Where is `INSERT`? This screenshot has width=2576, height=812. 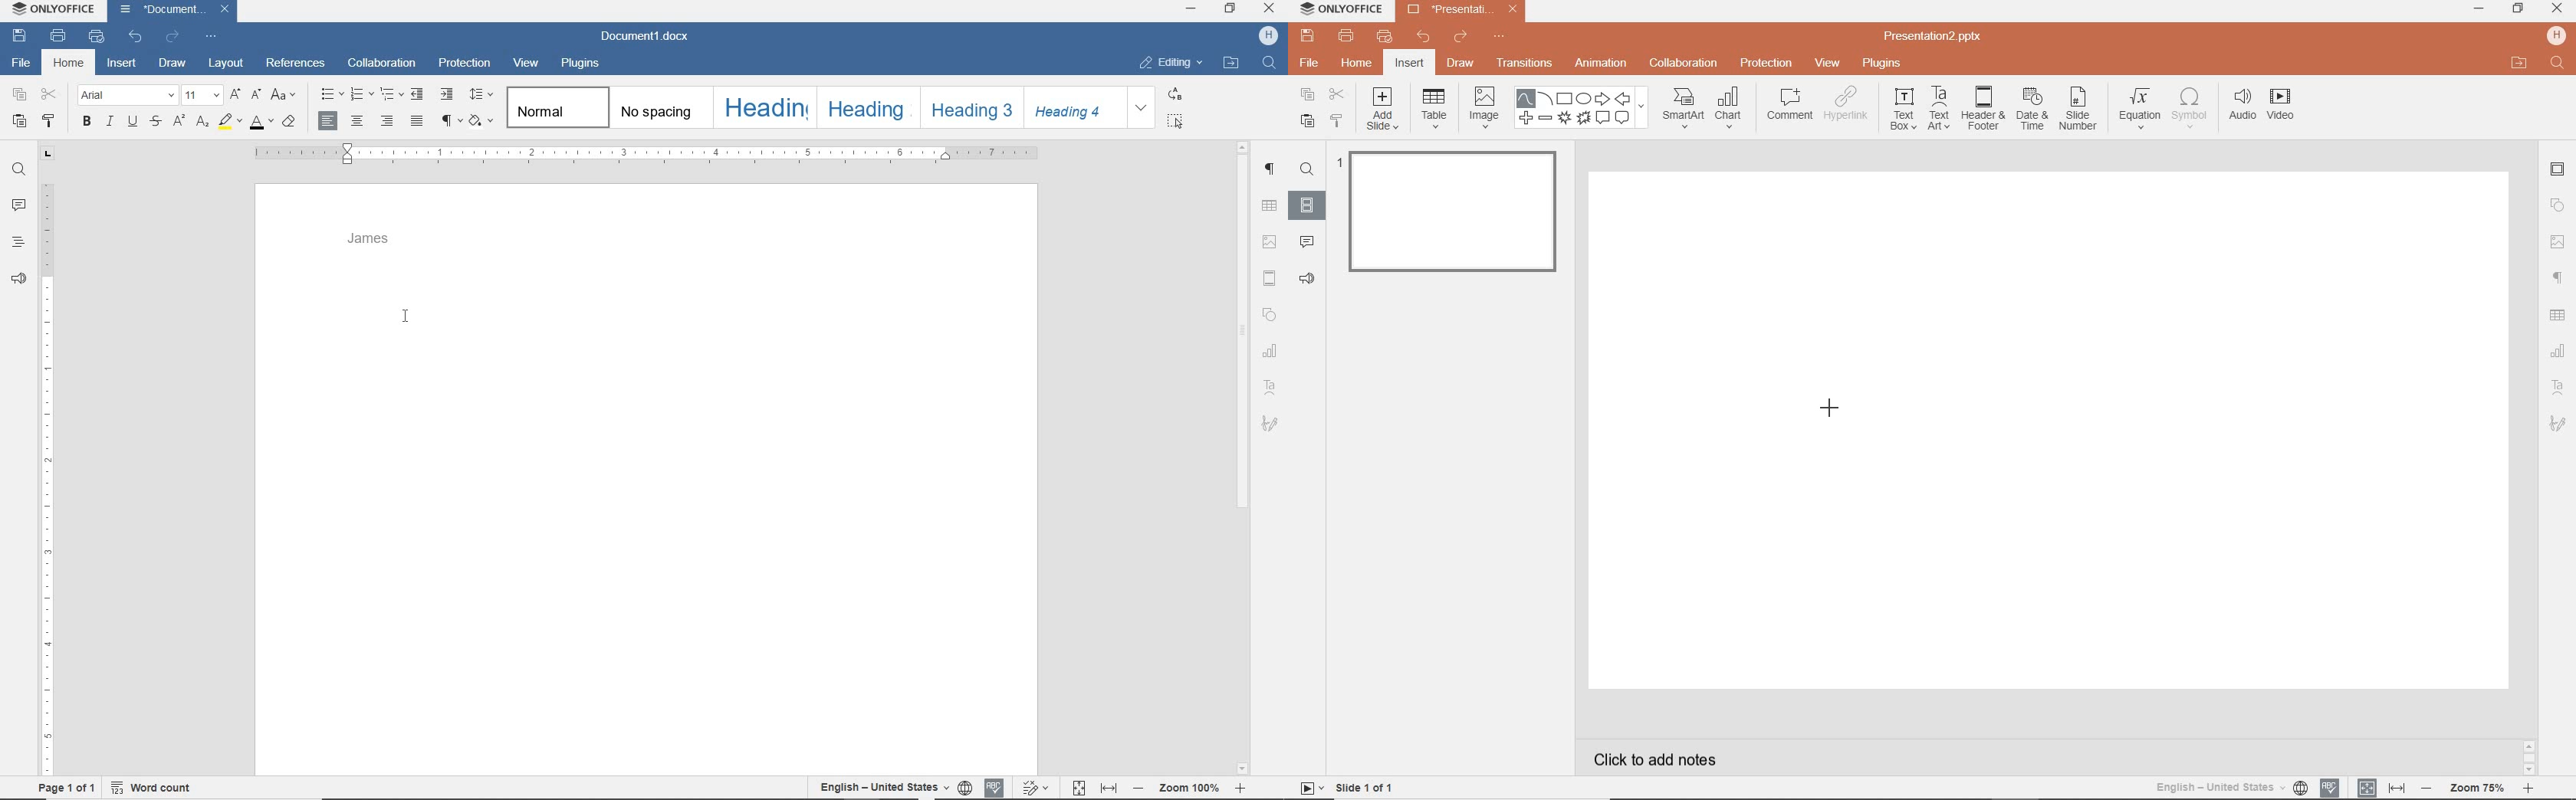 INSERT is located at coordinates (1410, 64).